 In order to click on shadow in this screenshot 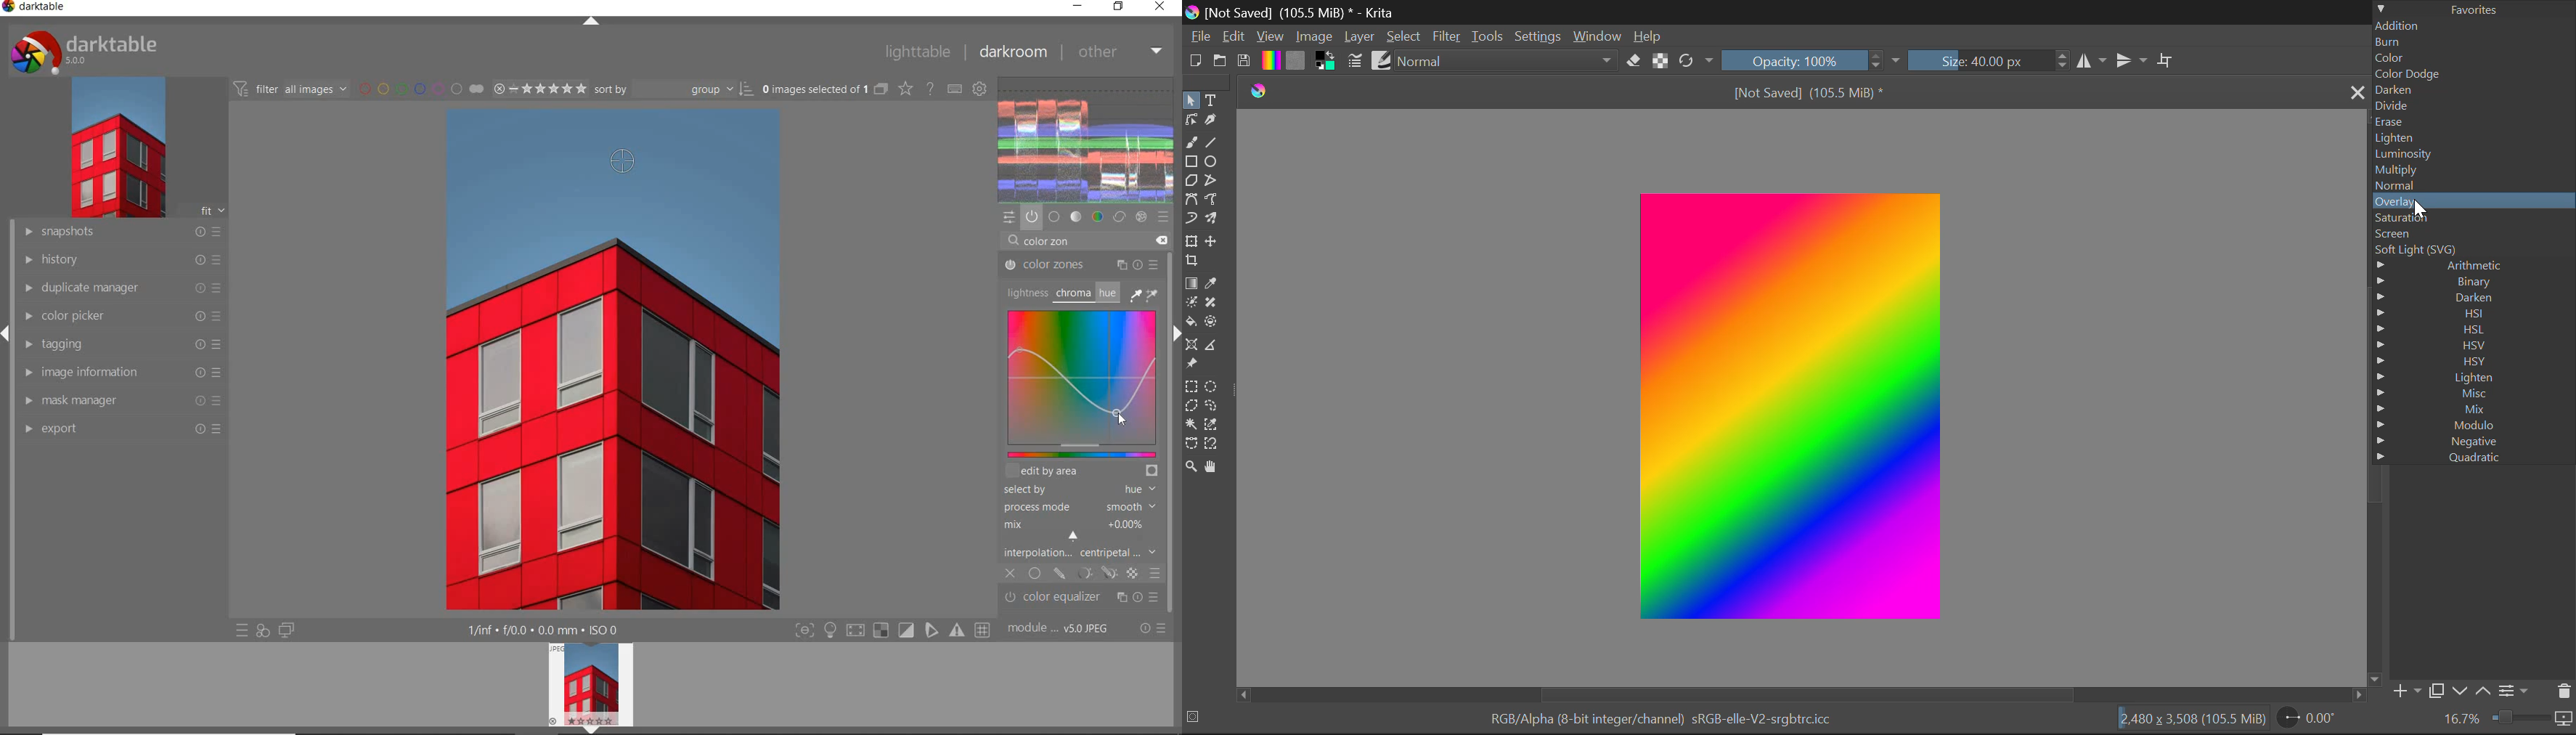, I will do `click(854, 631)`.